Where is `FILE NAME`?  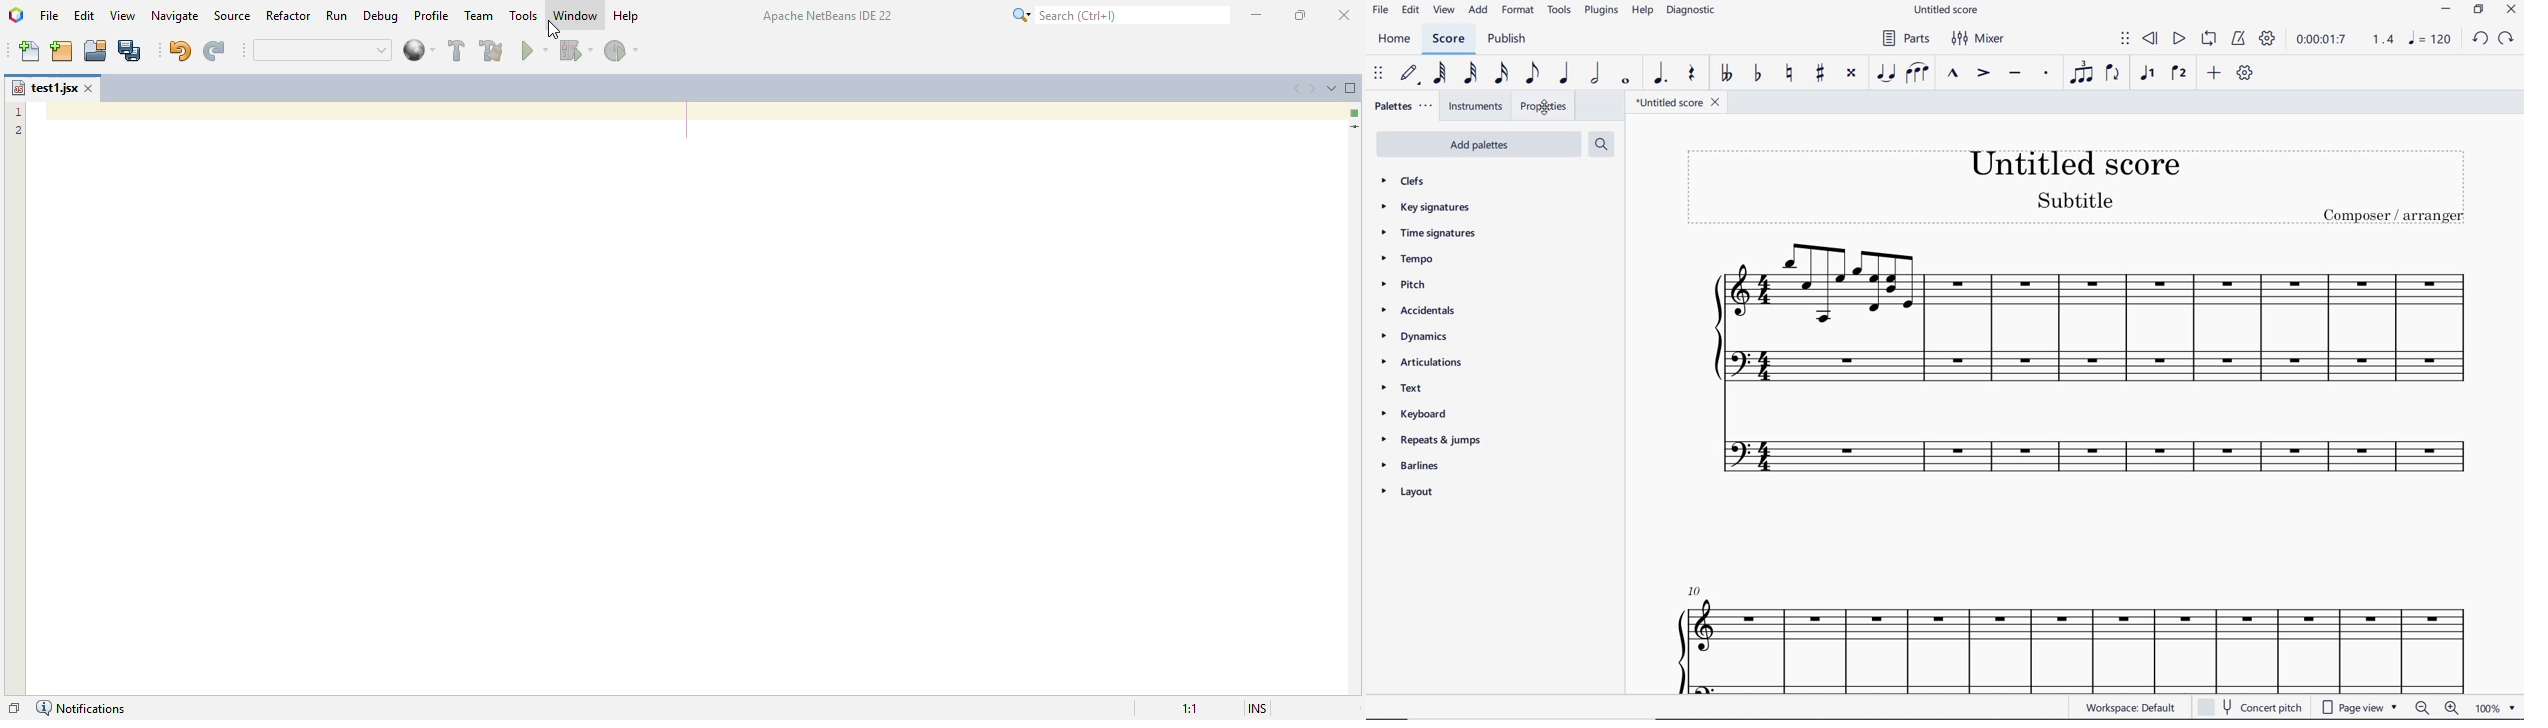 FILE NAME is located at coordinates (1678, 103).